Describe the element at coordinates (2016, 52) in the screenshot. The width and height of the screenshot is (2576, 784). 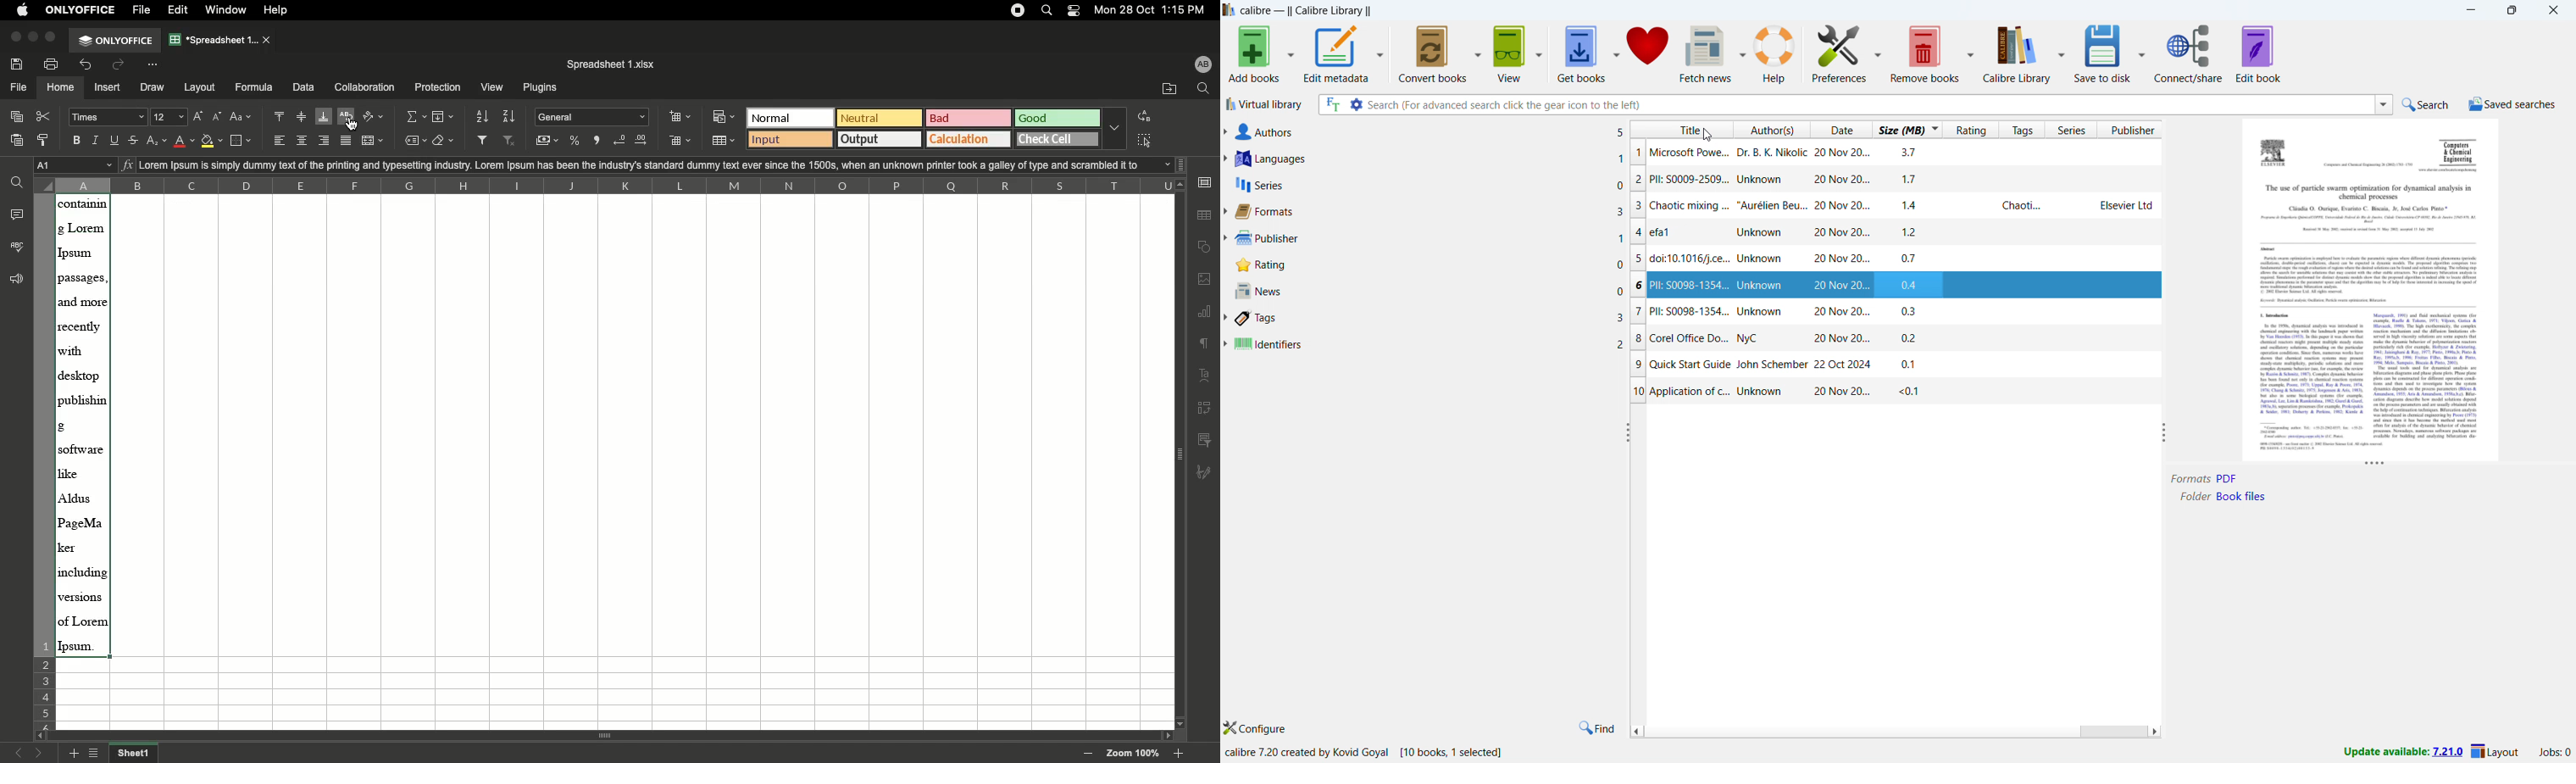
I see `calibre diary` at that location.